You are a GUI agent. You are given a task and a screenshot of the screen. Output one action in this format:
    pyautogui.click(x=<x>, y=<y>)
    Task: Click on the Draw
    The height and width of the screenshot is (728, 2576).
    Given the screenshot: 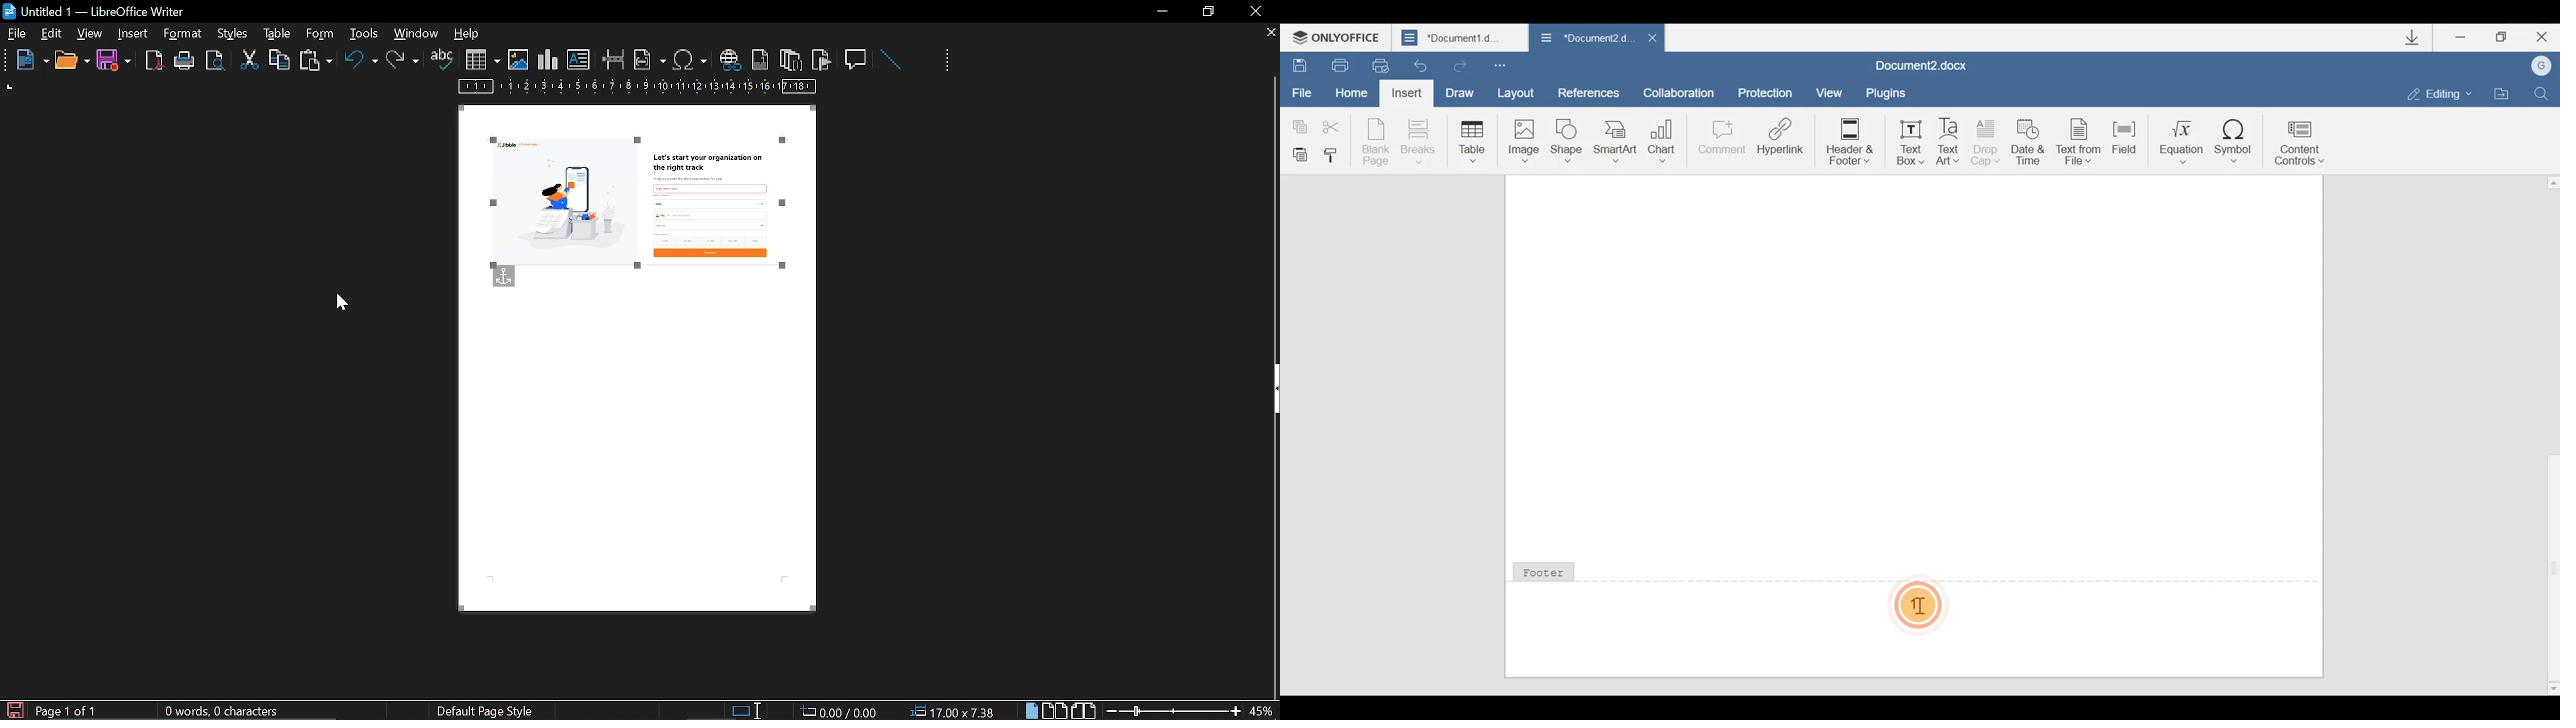 What is the action you would take?
    pyautogui.click(x=1463, y=91)
    